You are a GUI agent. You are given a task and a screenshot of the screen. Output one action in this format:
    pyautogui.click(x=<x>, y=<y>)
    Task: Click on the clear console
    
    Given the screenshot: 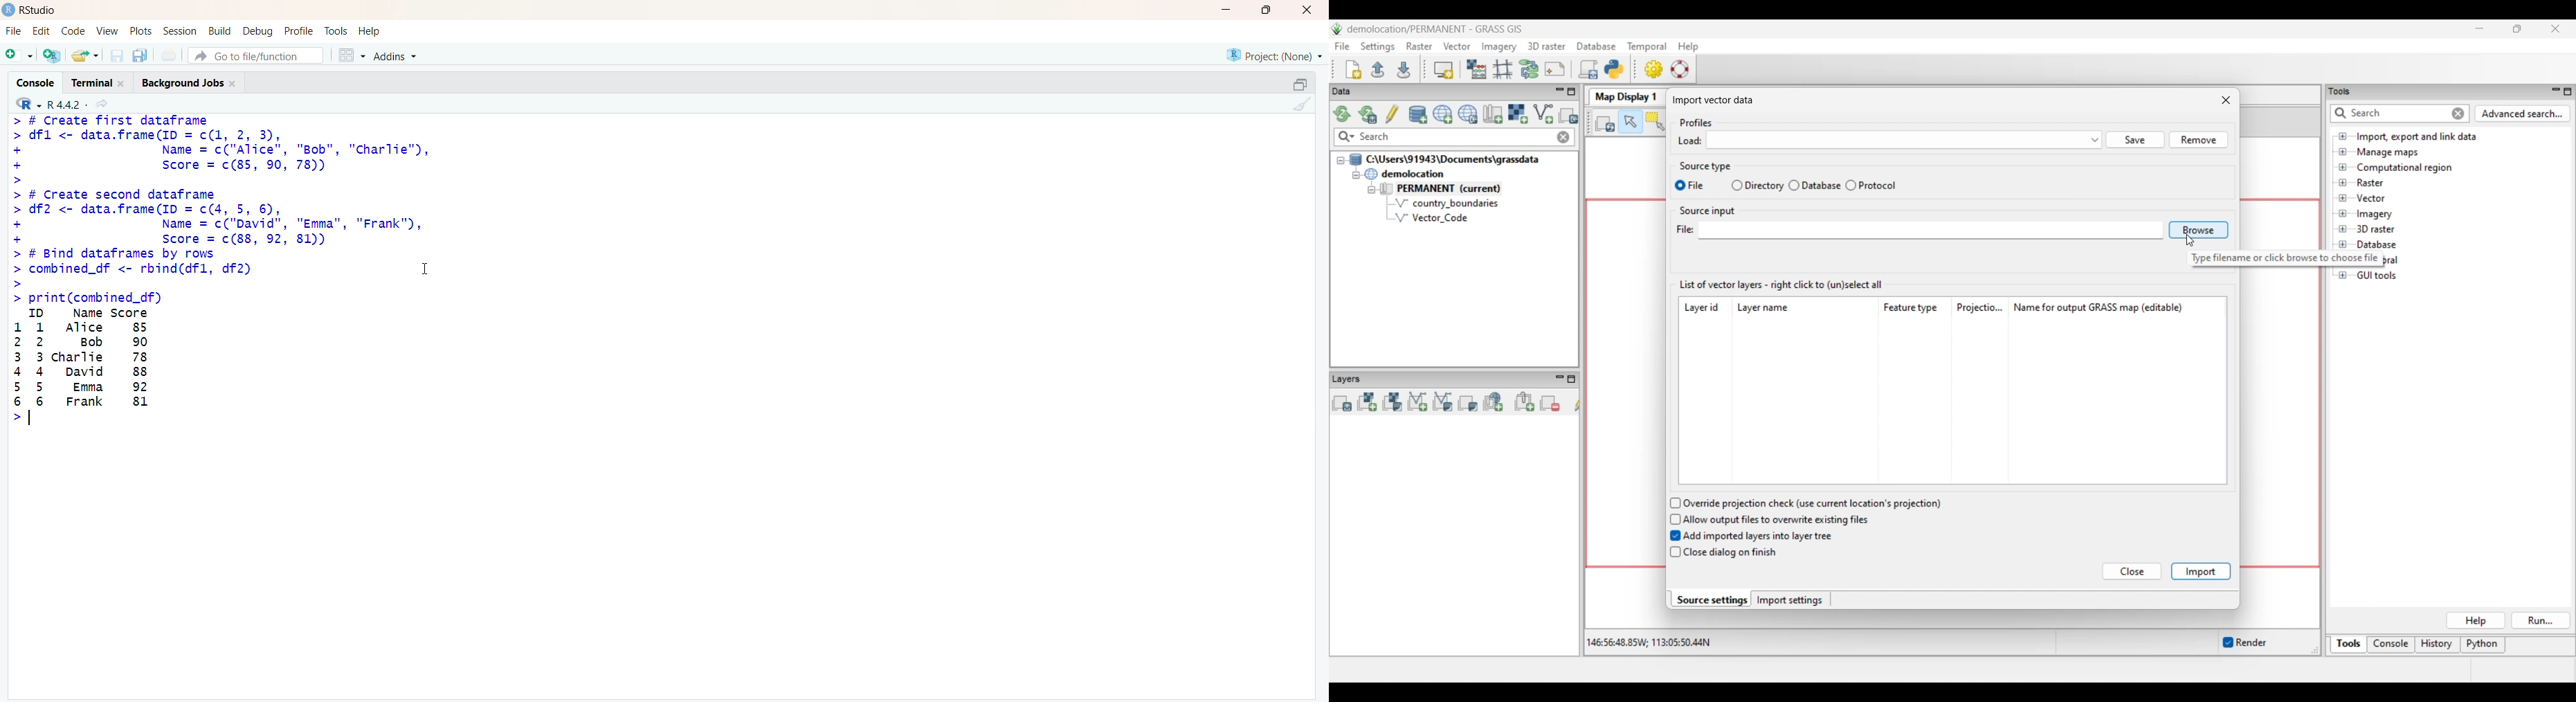 What is the action you would take?
    pyautogui.click(x=1298, y=104)
    